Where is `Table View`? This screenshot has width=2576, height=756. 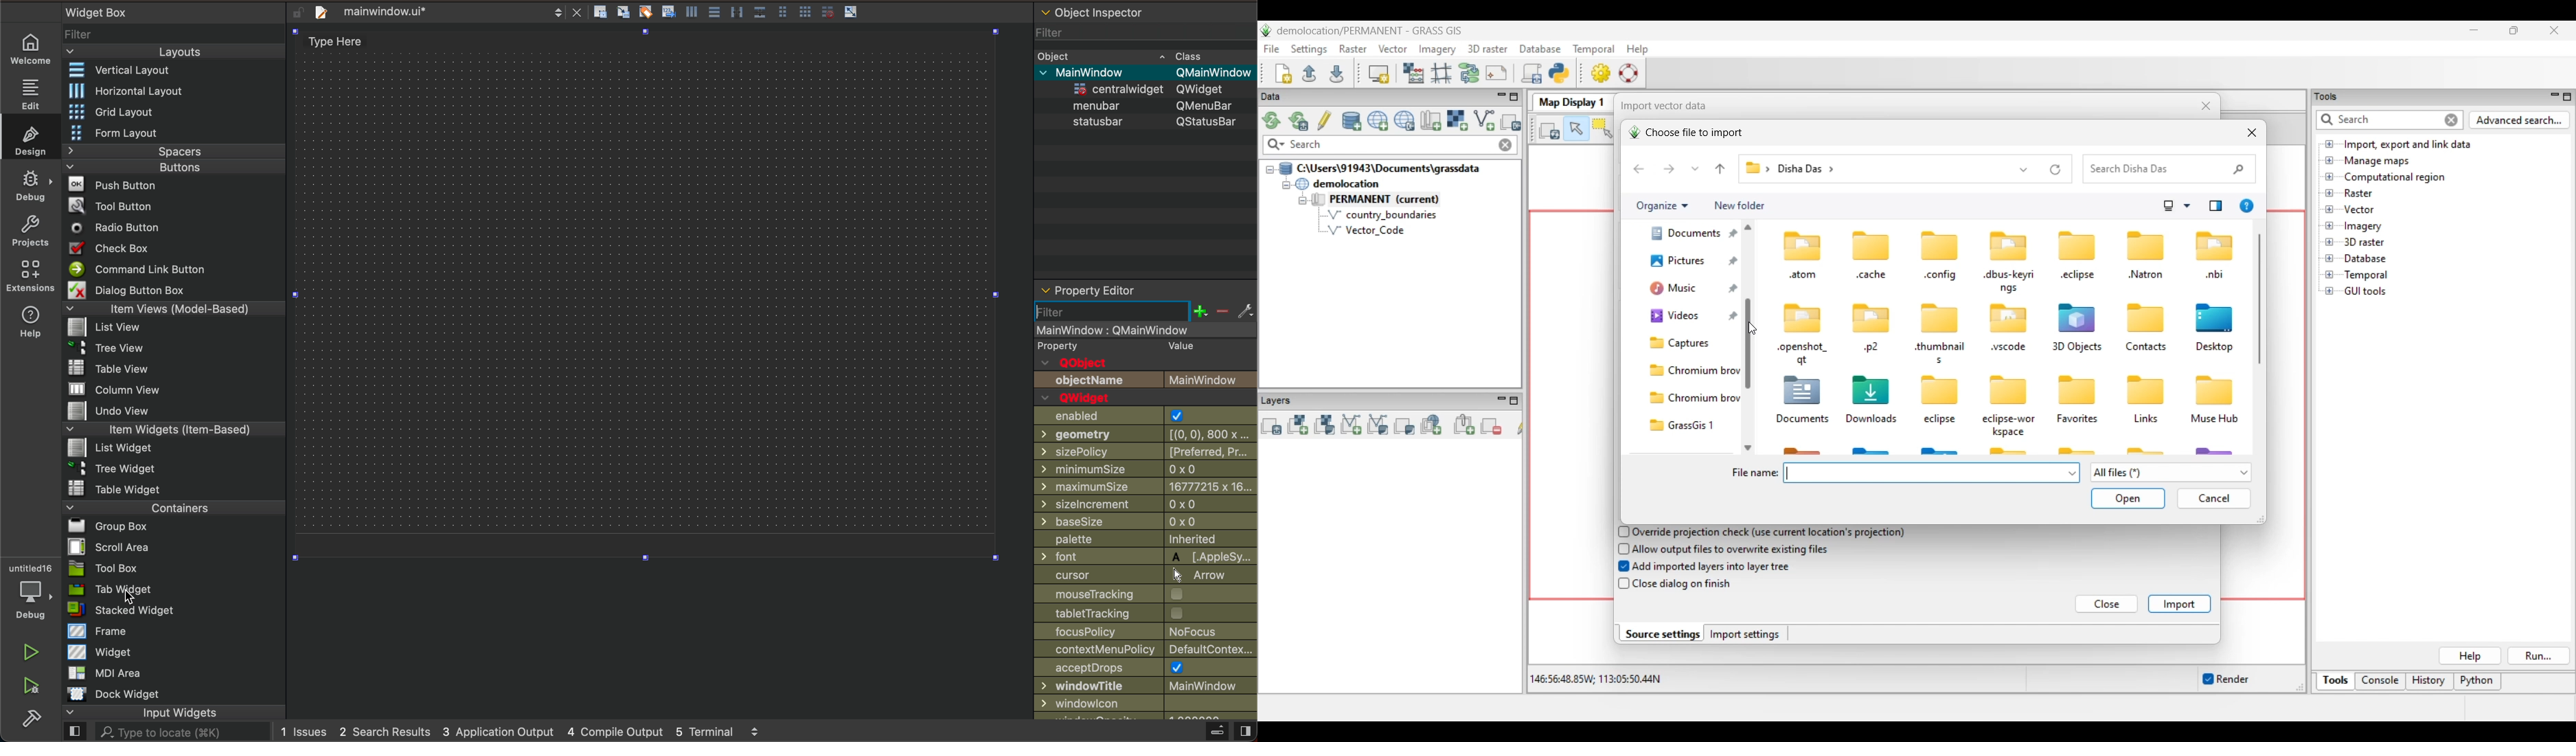
Table View is located at coordinates (97, 364).